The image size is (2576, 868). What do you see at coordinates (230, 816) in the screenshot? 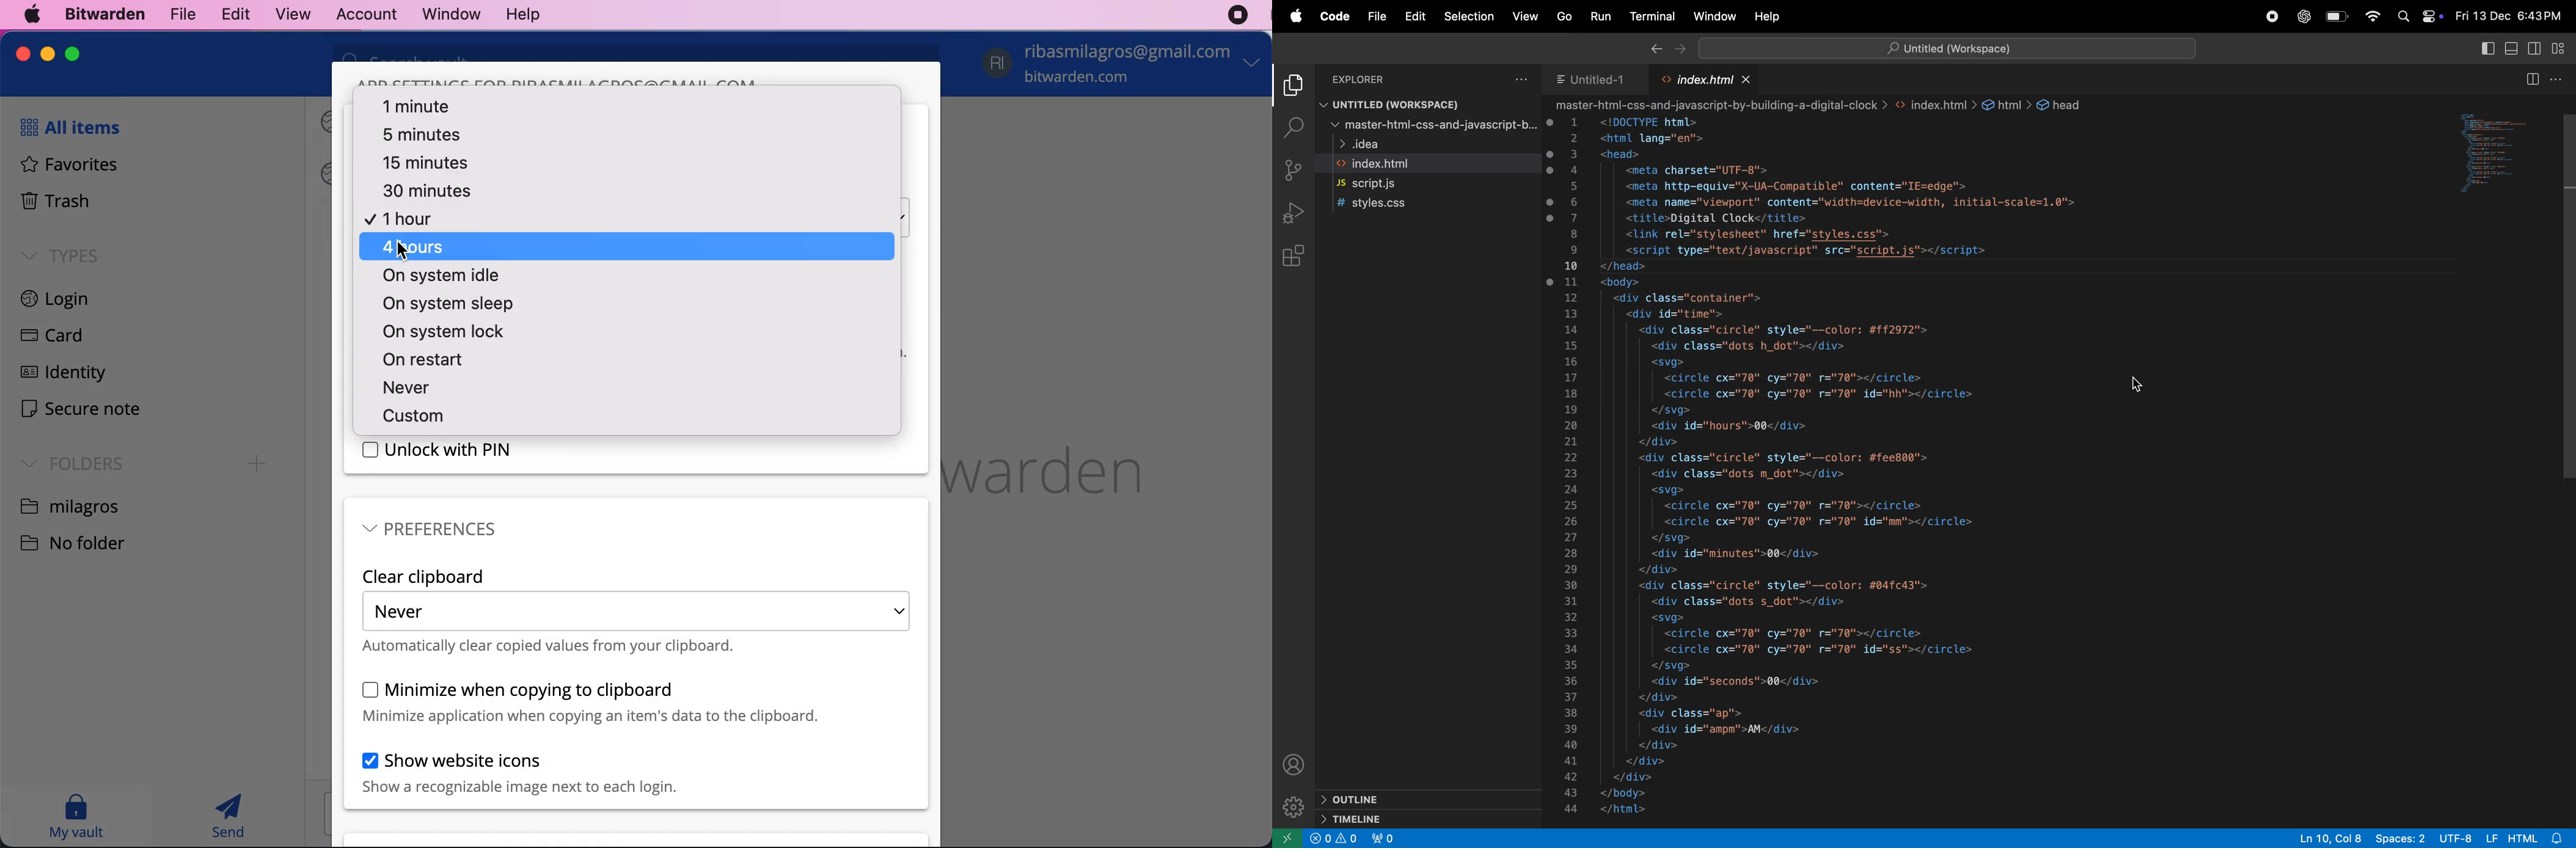
I see `send` at bounding box center [230, 816].